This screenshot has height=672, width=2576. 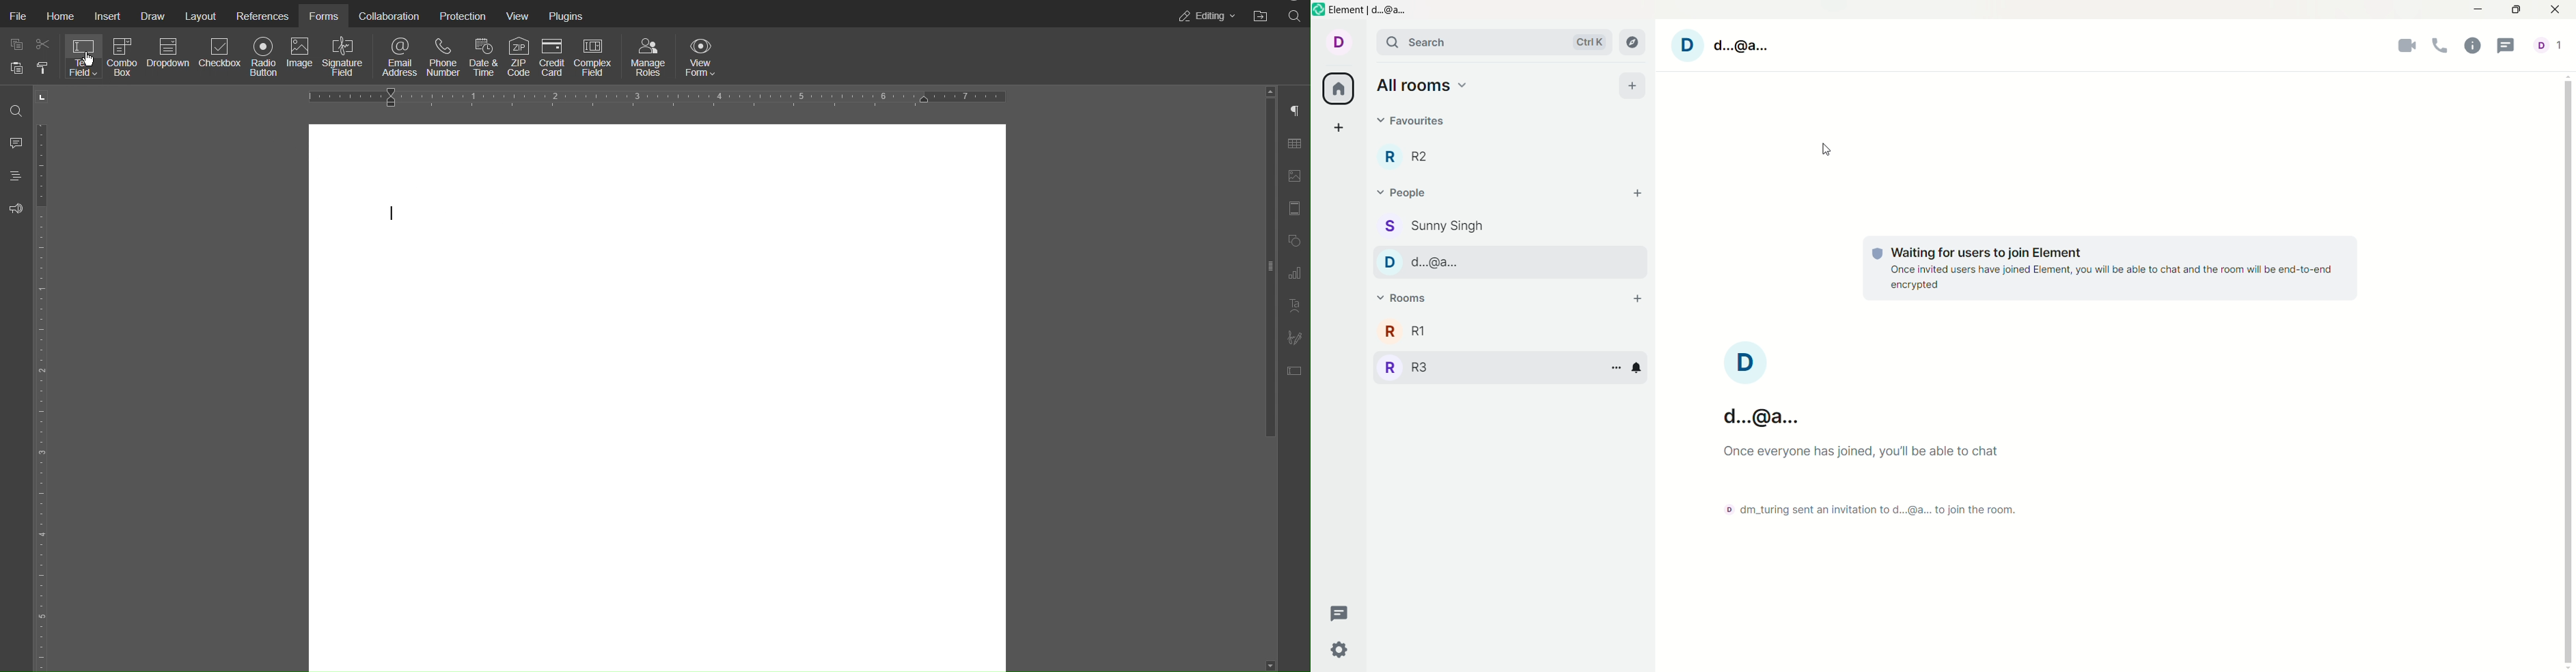 I want to click on Home, so click(x=60, y=17).